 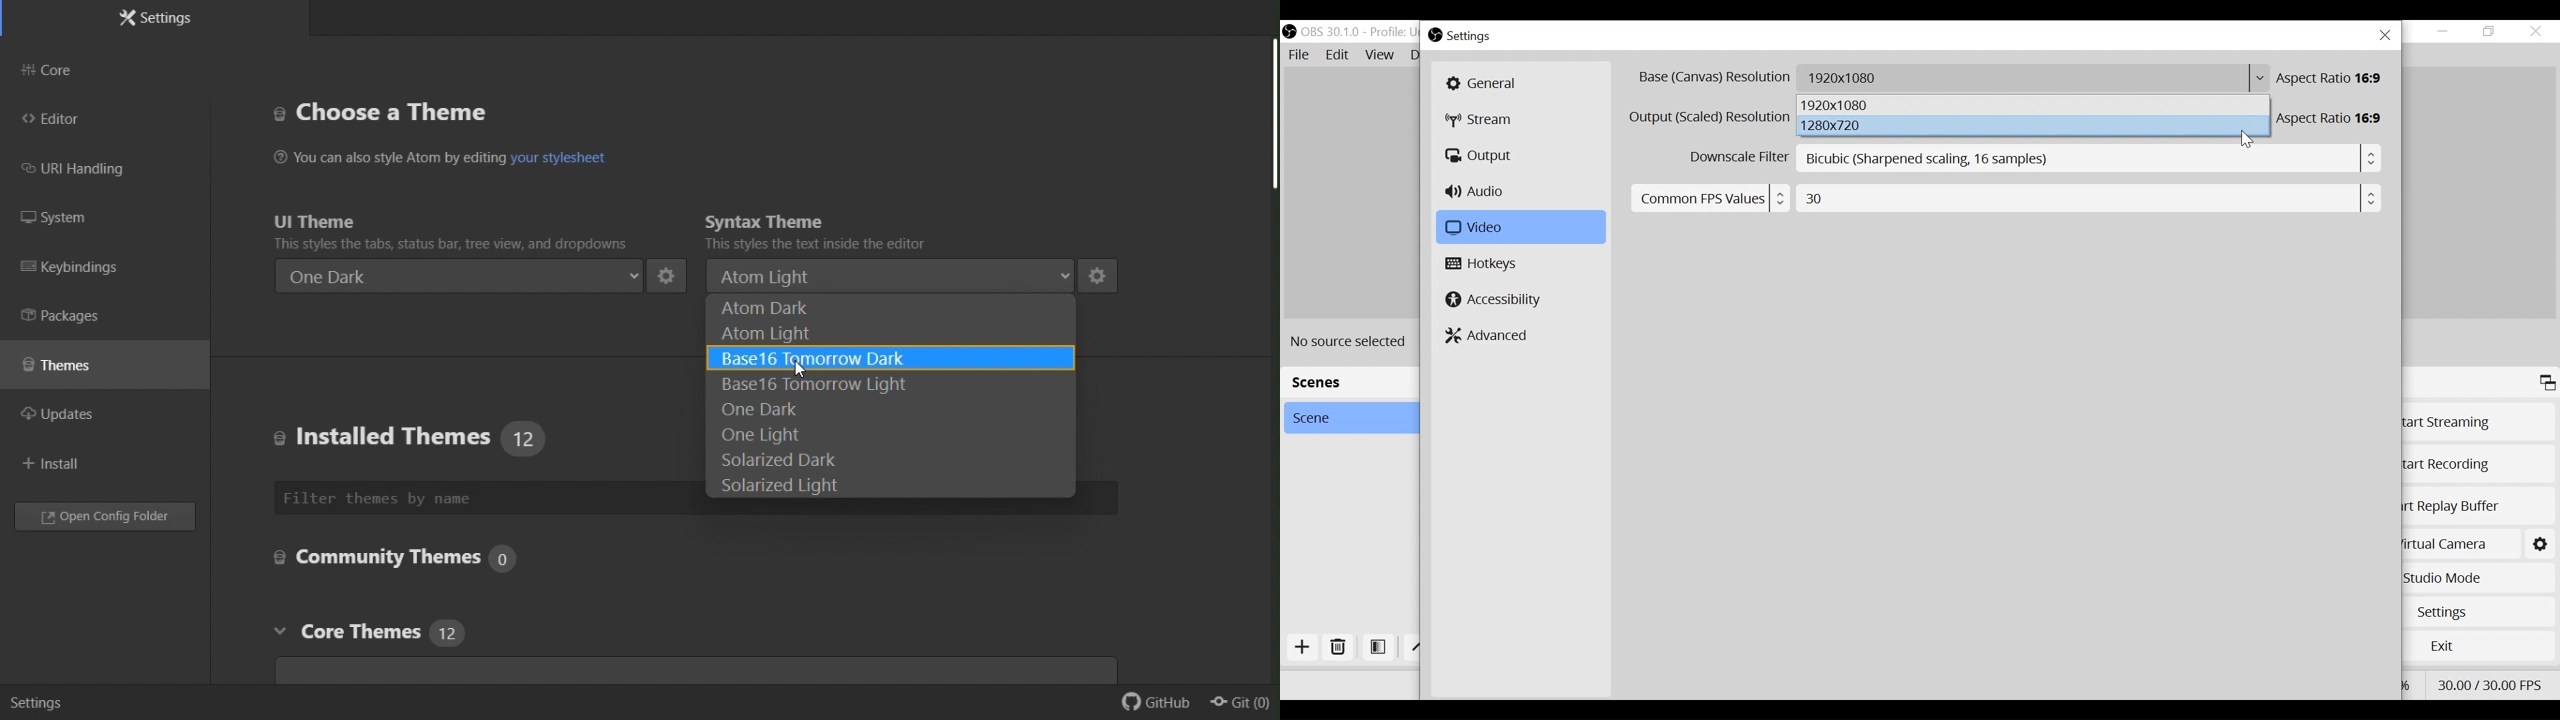 I want to click on Edit, so click(x=1338, y=55).